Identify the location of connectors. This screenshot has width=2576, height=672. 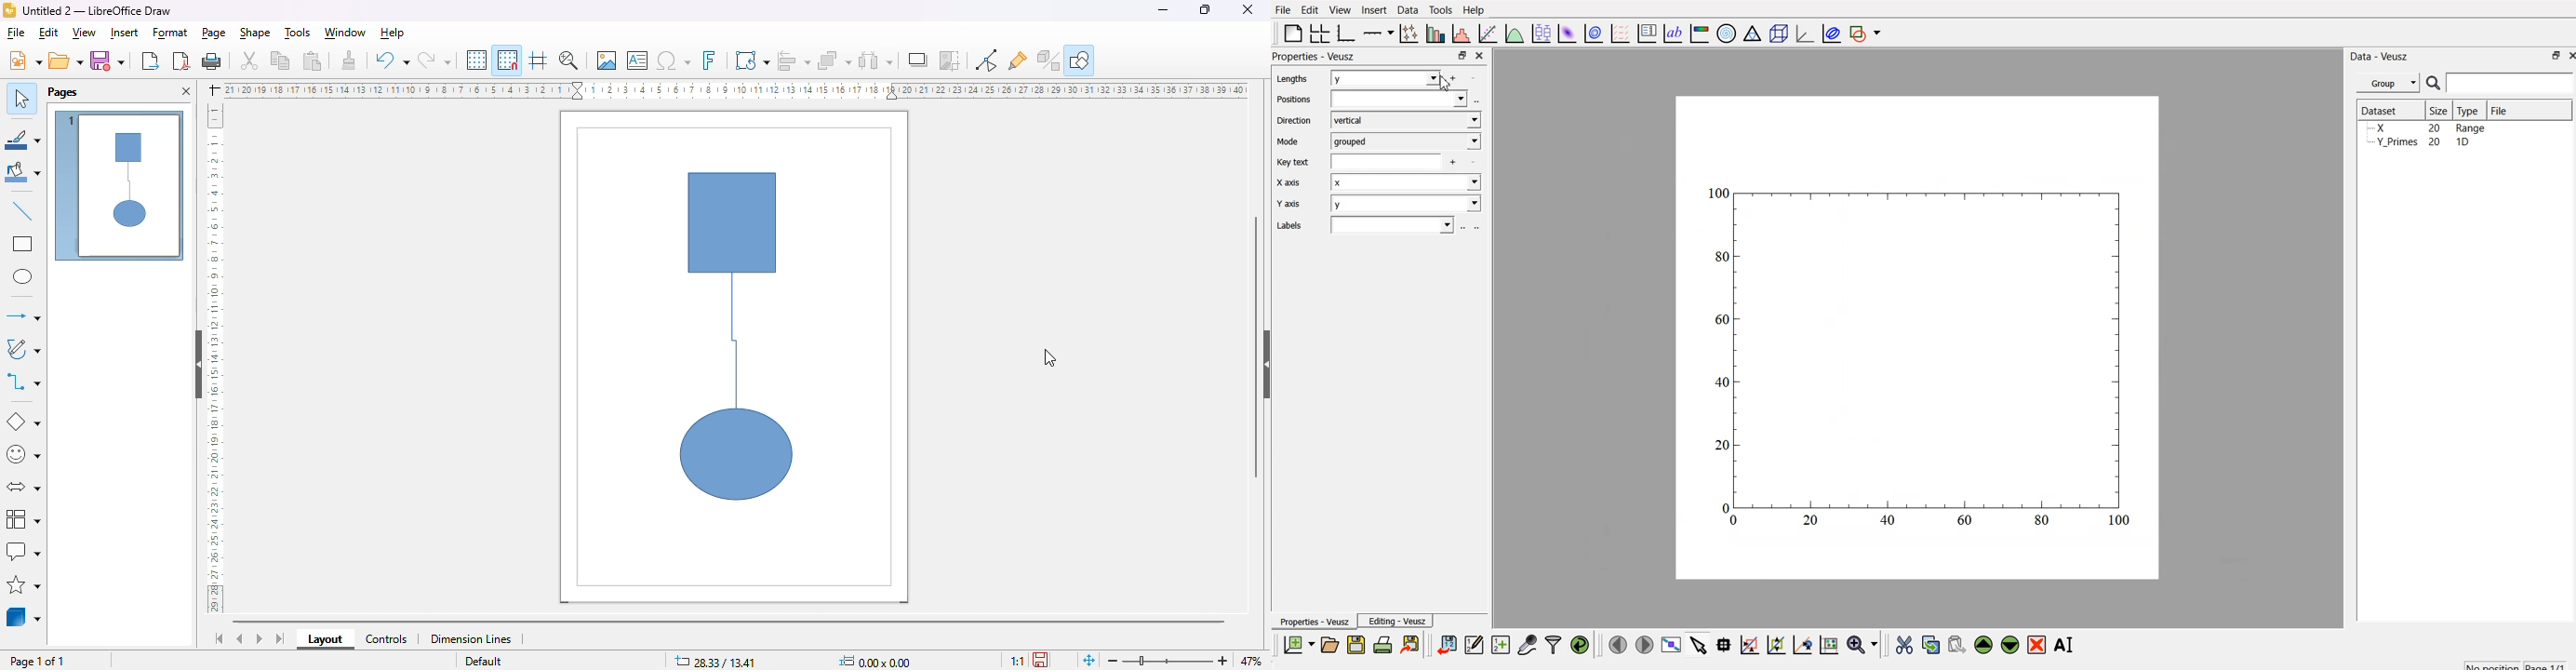
(24, 381).